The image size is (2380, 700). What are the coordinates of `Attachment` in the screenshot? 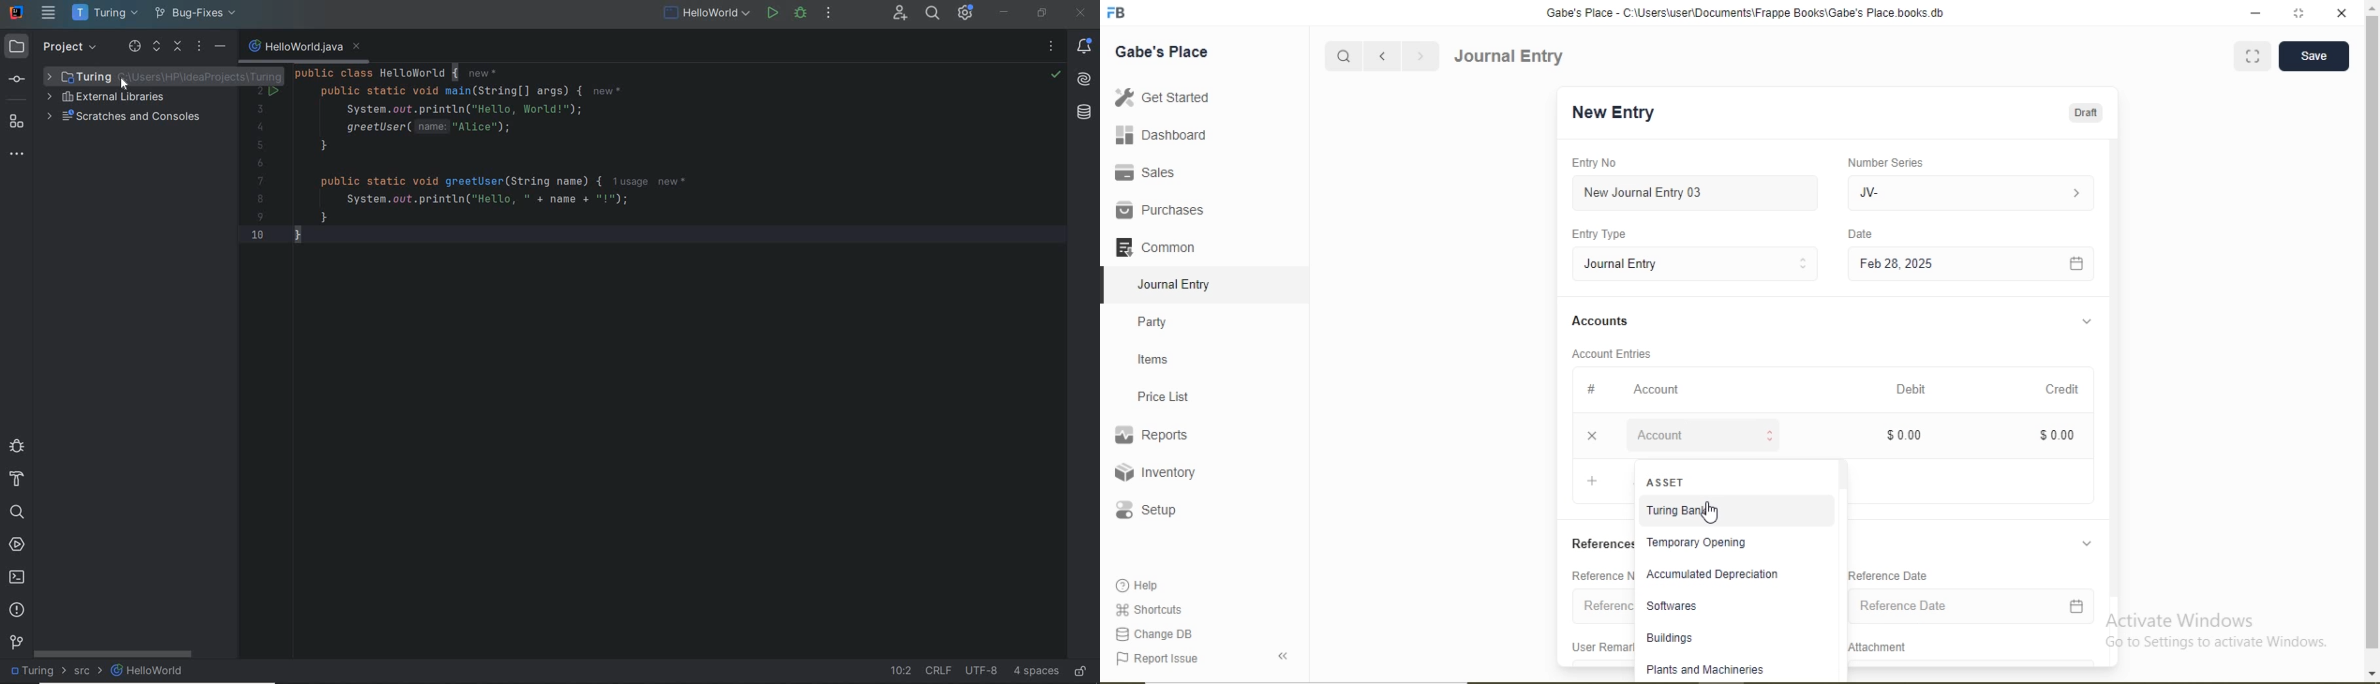 It's located at (1880, 647).